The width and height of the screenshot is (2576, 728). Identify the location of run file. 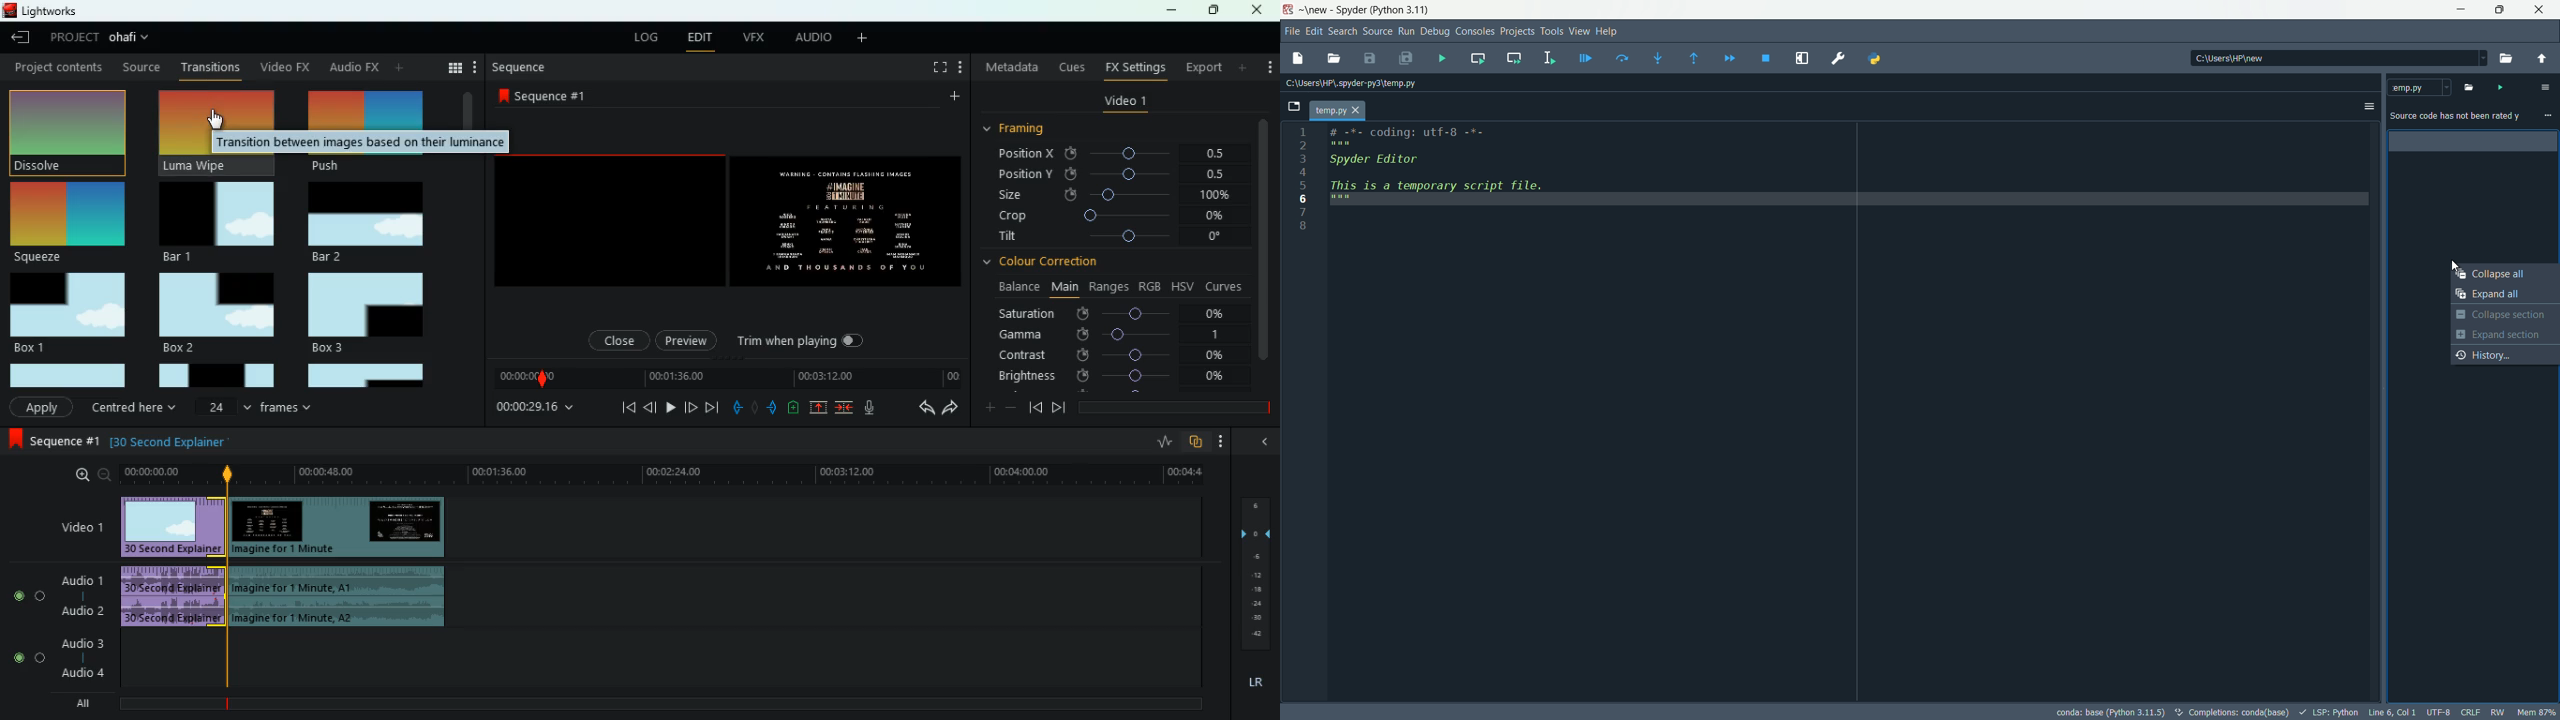
(1443, 59).